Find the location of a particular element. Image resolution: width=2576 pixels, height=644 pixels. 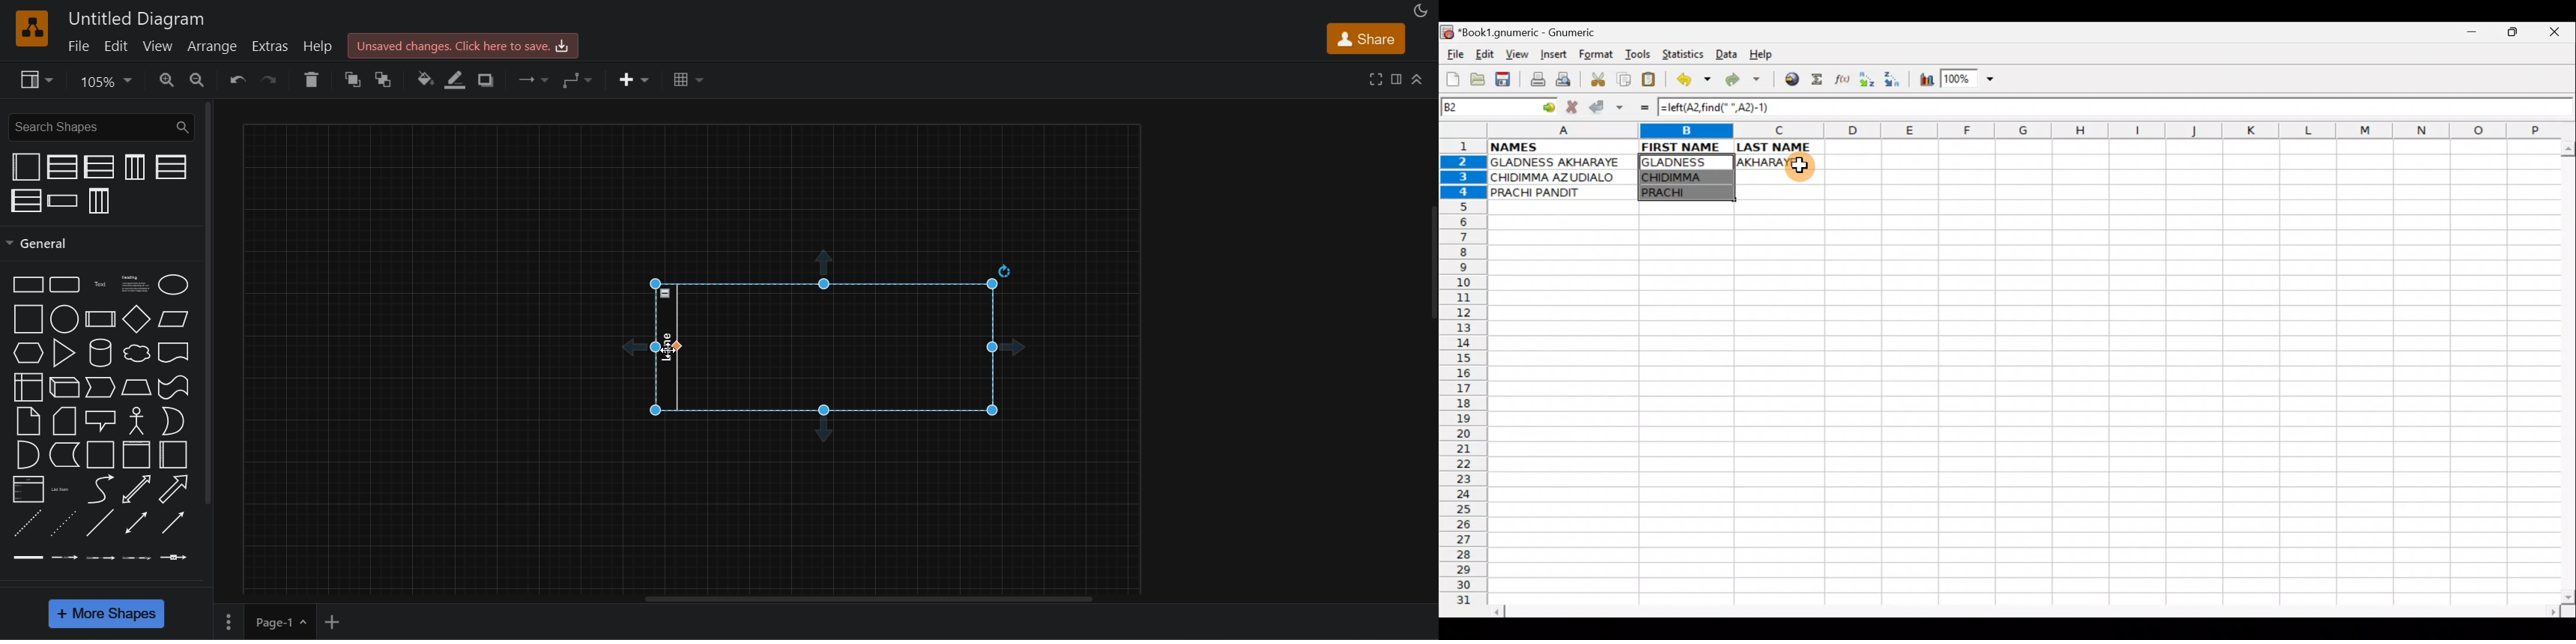

container is located at coordinates (26, 166).